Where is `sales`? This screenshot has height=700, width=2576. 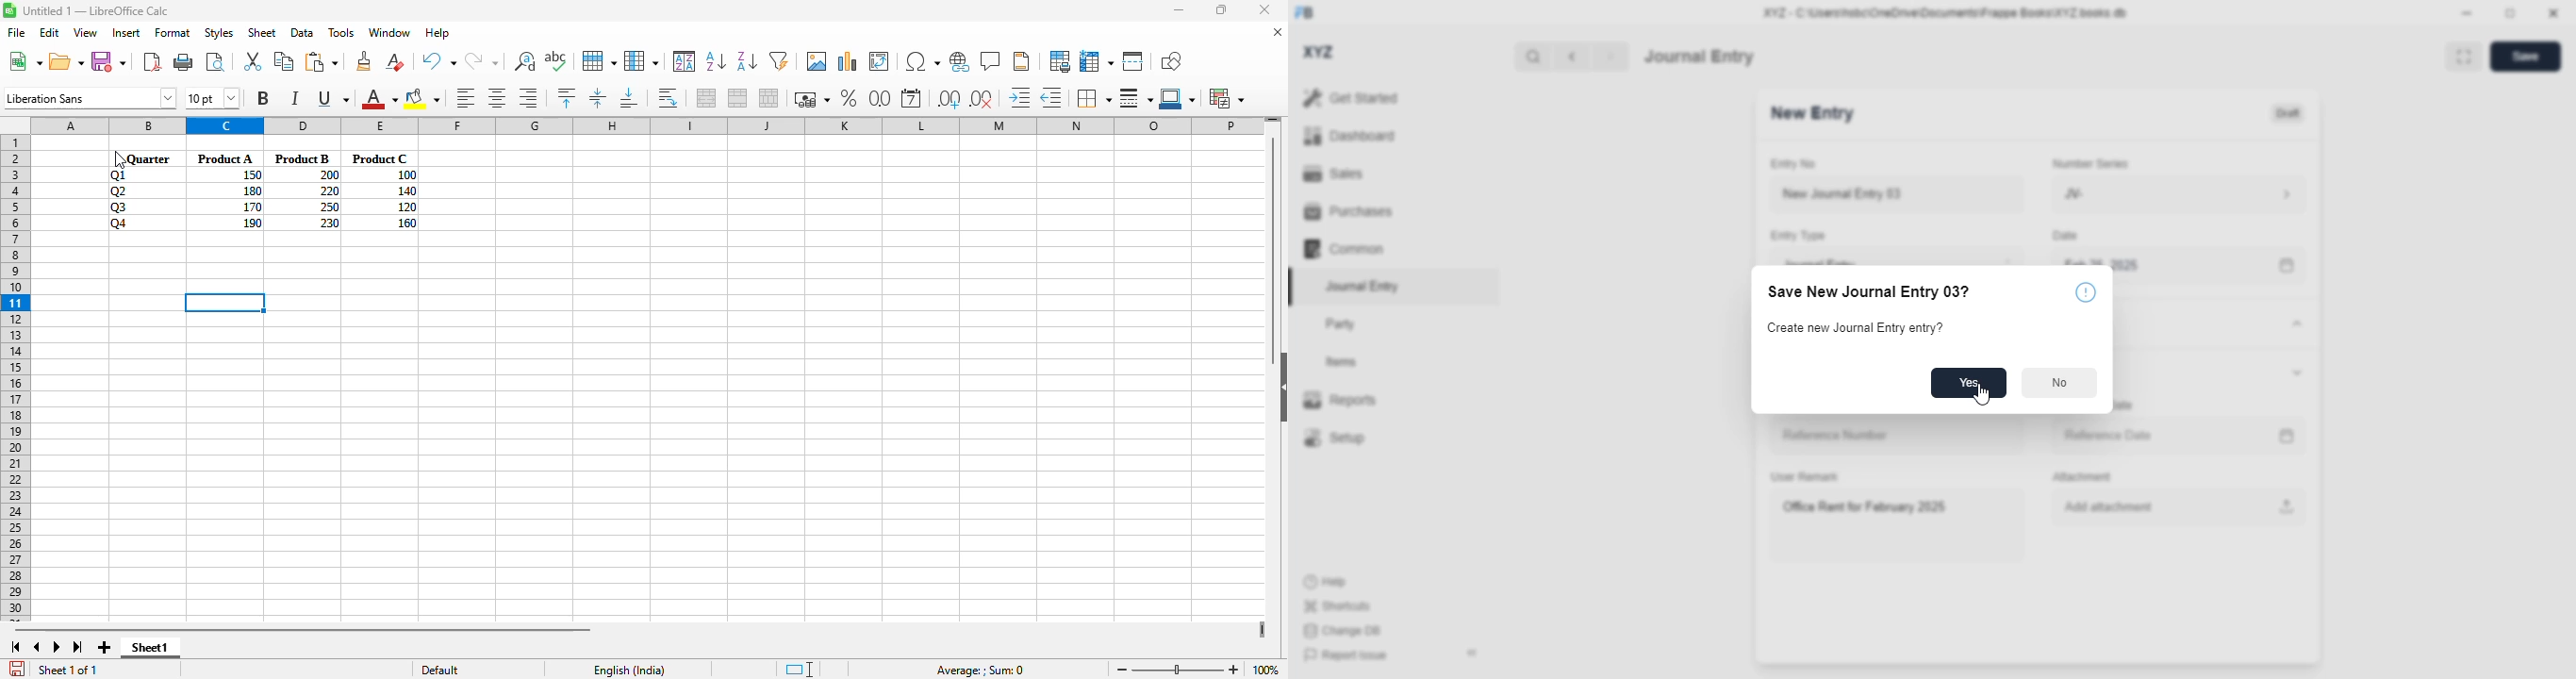
sales is located at coordinates (1336, 174).